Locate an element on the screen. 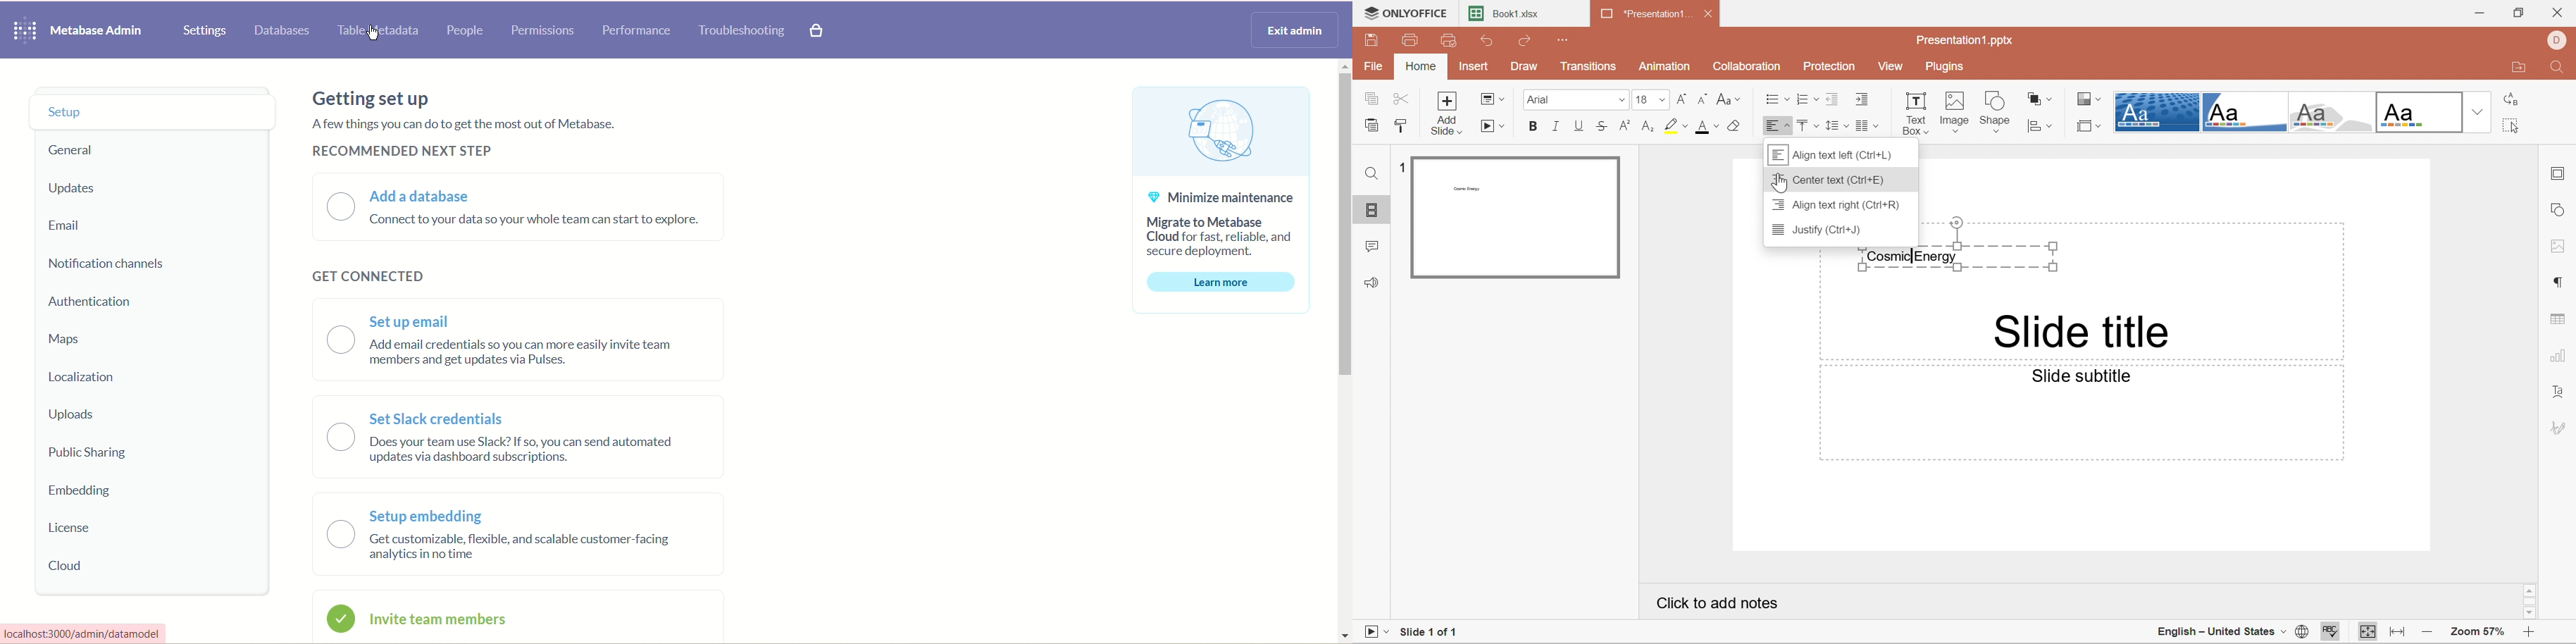 This screenshot has height=644, width=2576. Turtle is located at coordinates (2334, 113).